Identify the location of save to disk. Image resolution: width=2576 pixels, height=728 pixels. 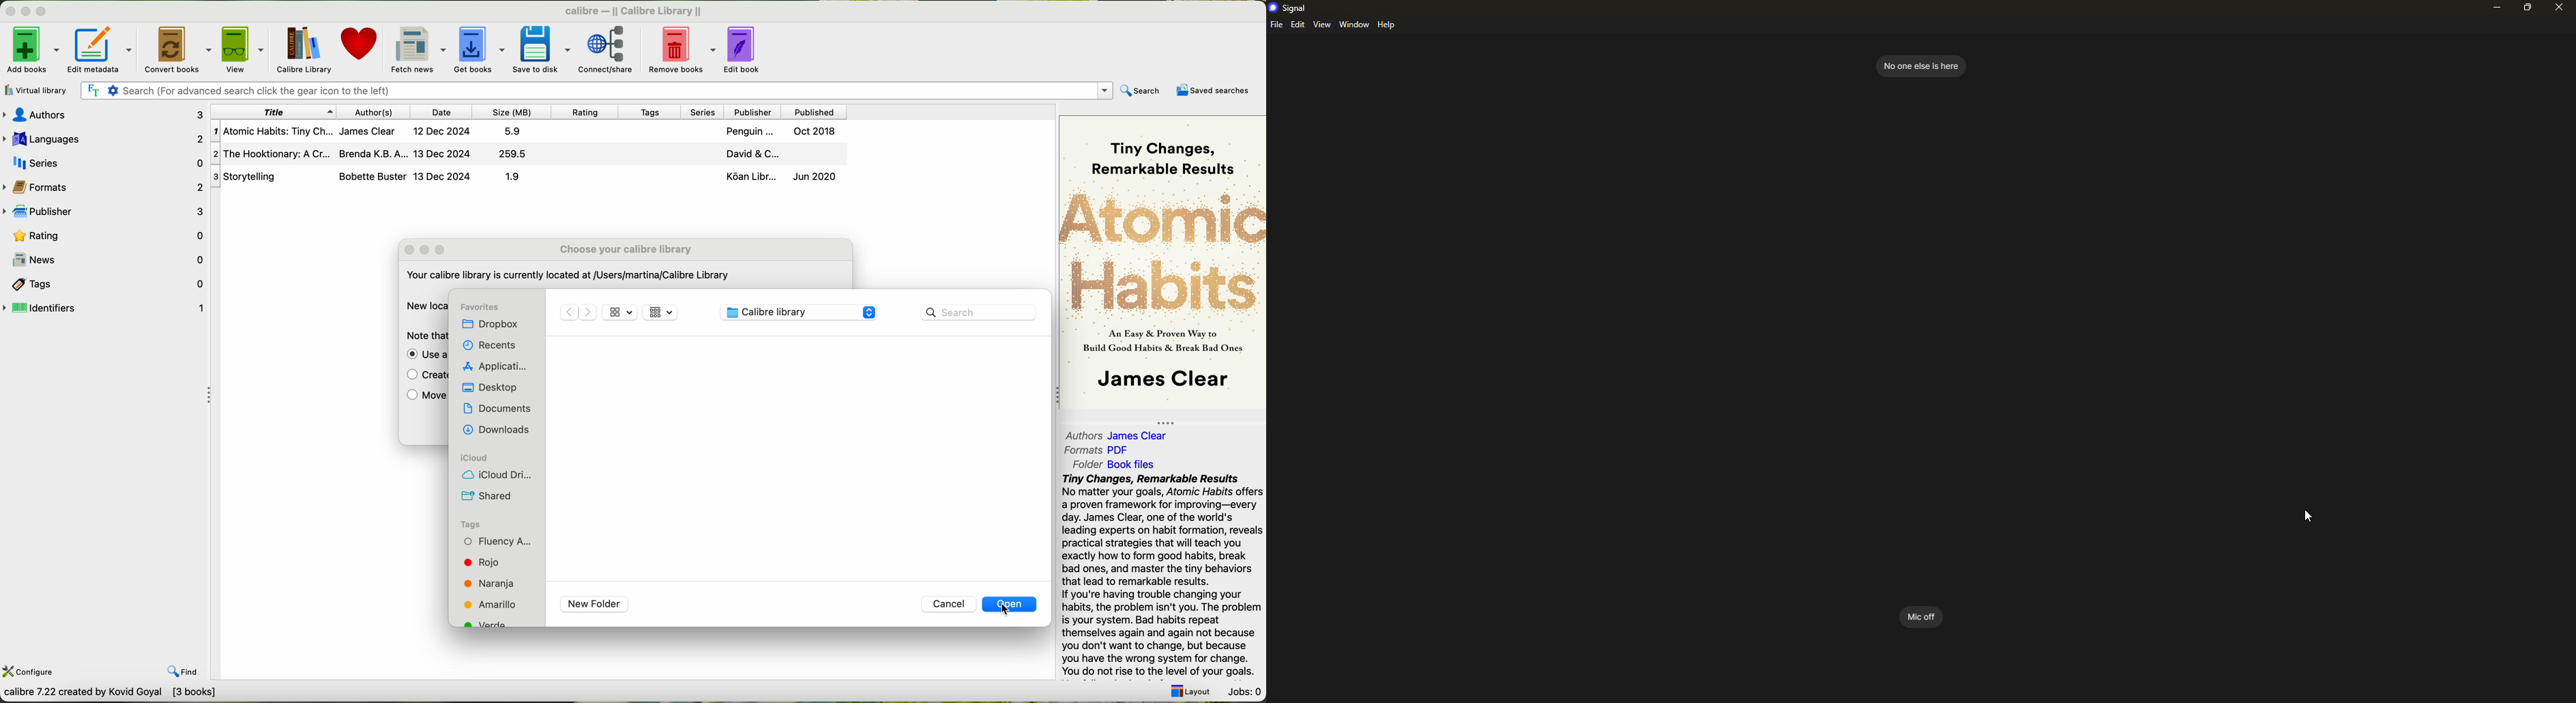
(541, 48).